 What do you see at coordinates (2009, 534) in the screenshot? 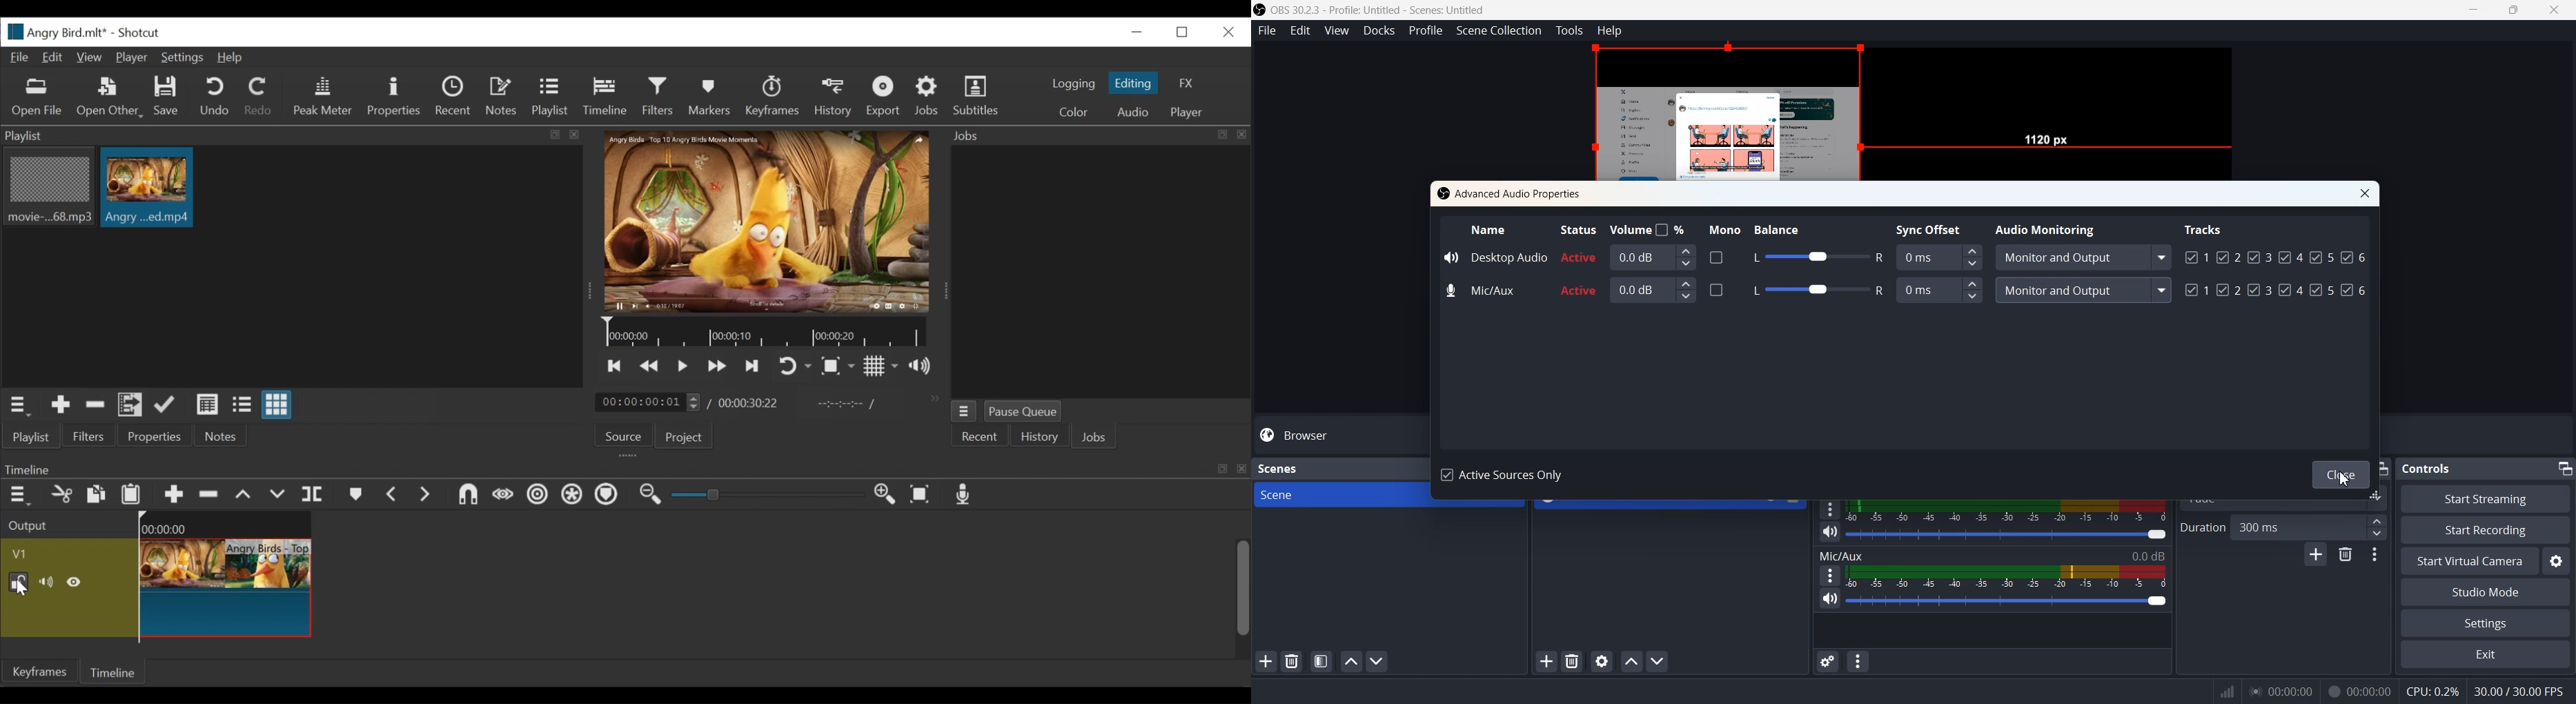
I see `Volume adjuster` at bounding box center [2009, 534].